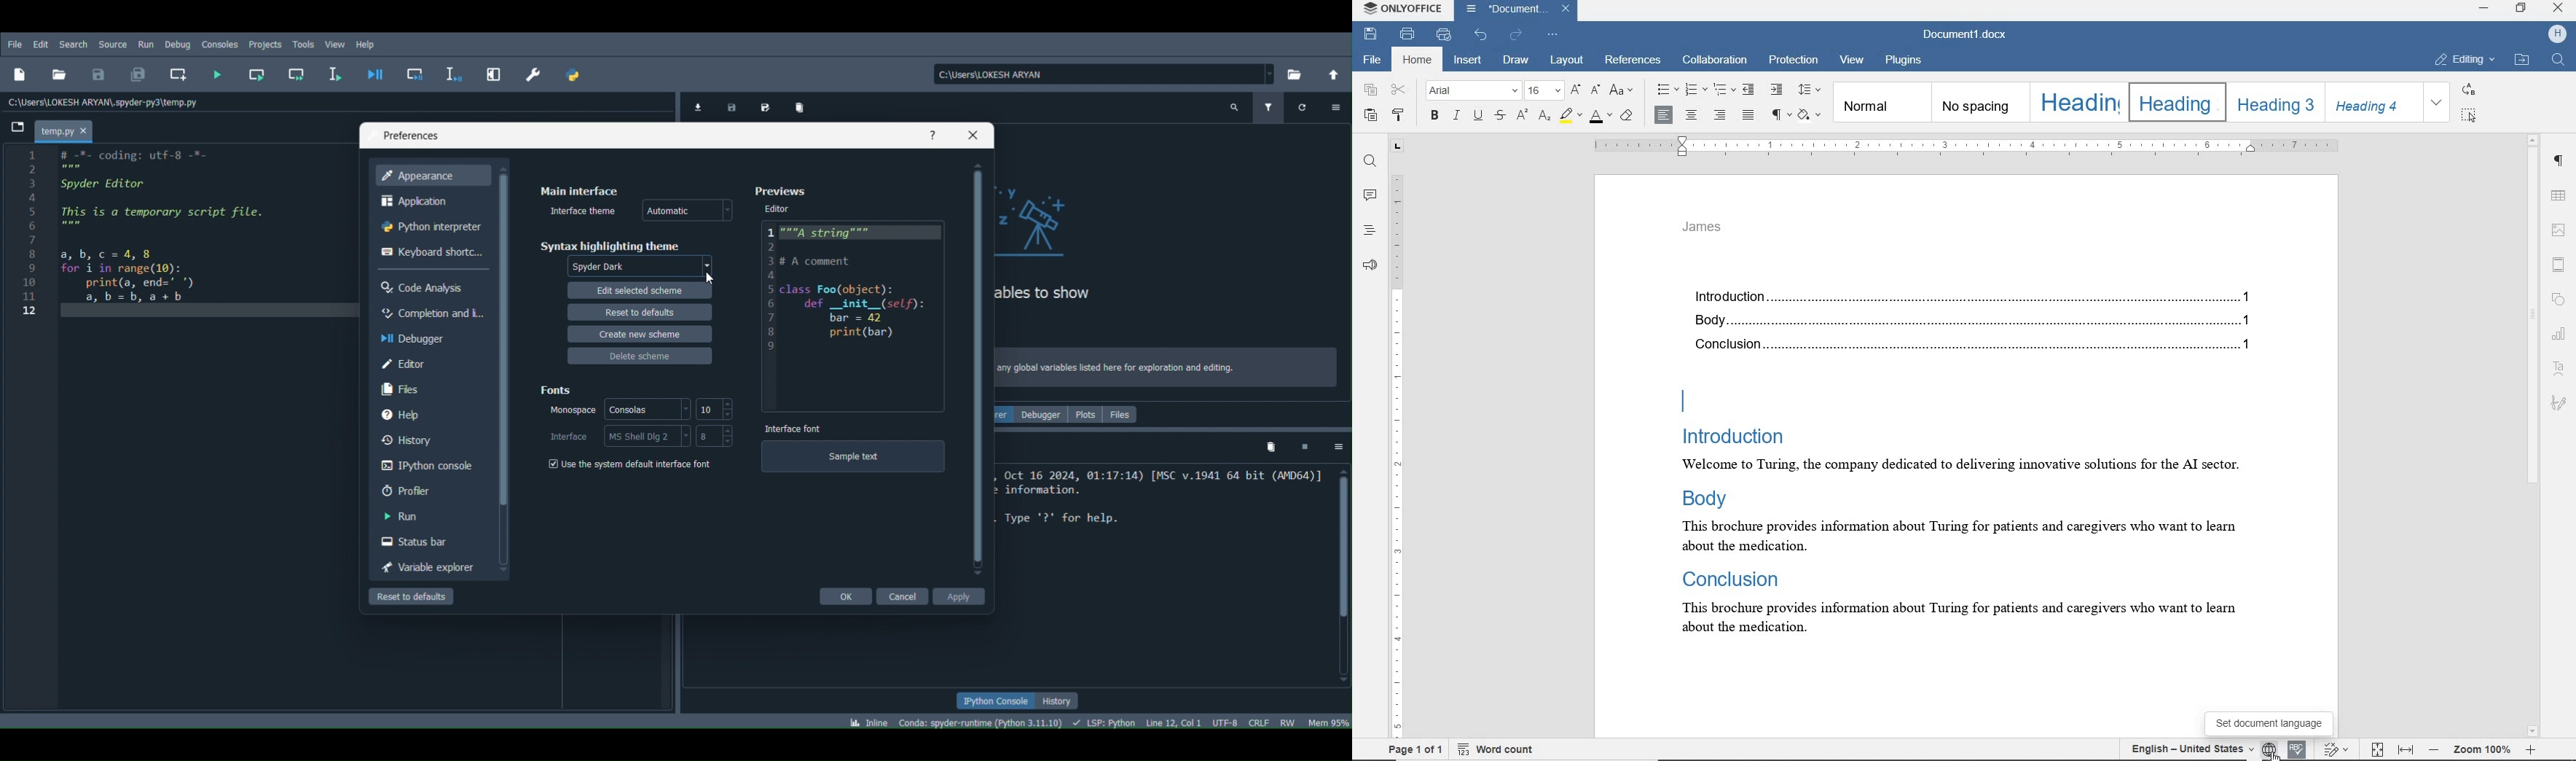 The image size is (2576, 784). I want to click on Apply, so click(958, 595).